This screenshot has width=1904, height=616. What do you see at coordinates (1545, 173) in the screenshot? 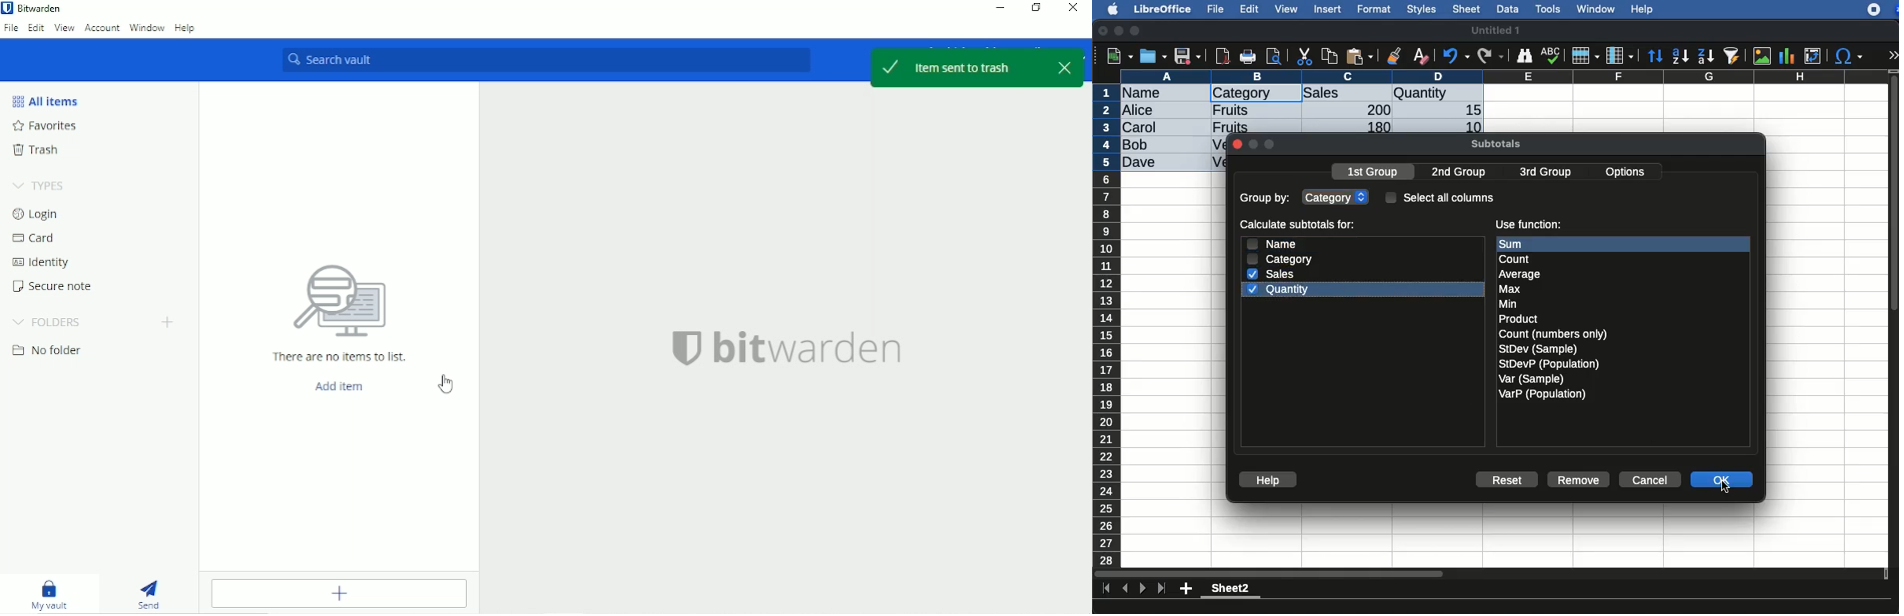
I see `3rd group` at bounding box center [1545, 173].